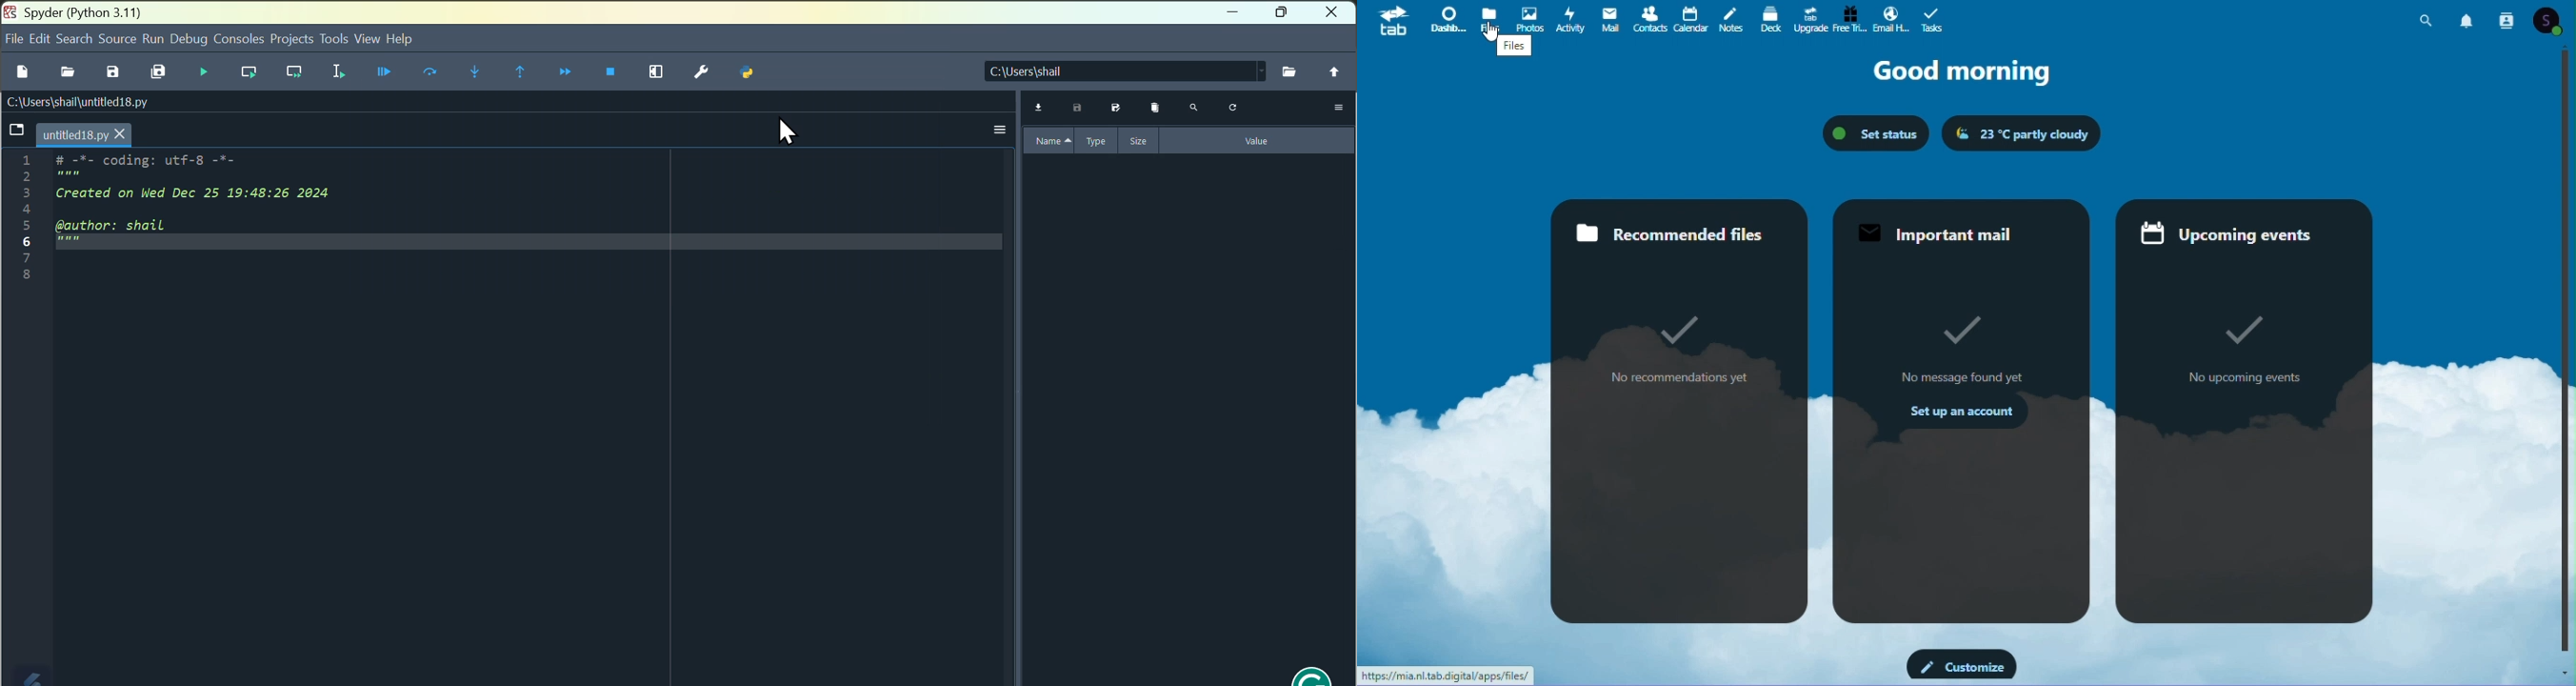 The height and width of the screenshot is (700, 2576). Describe the element at coordinates (1930, 20) in the screenshot. I see `Tasks` at that location.